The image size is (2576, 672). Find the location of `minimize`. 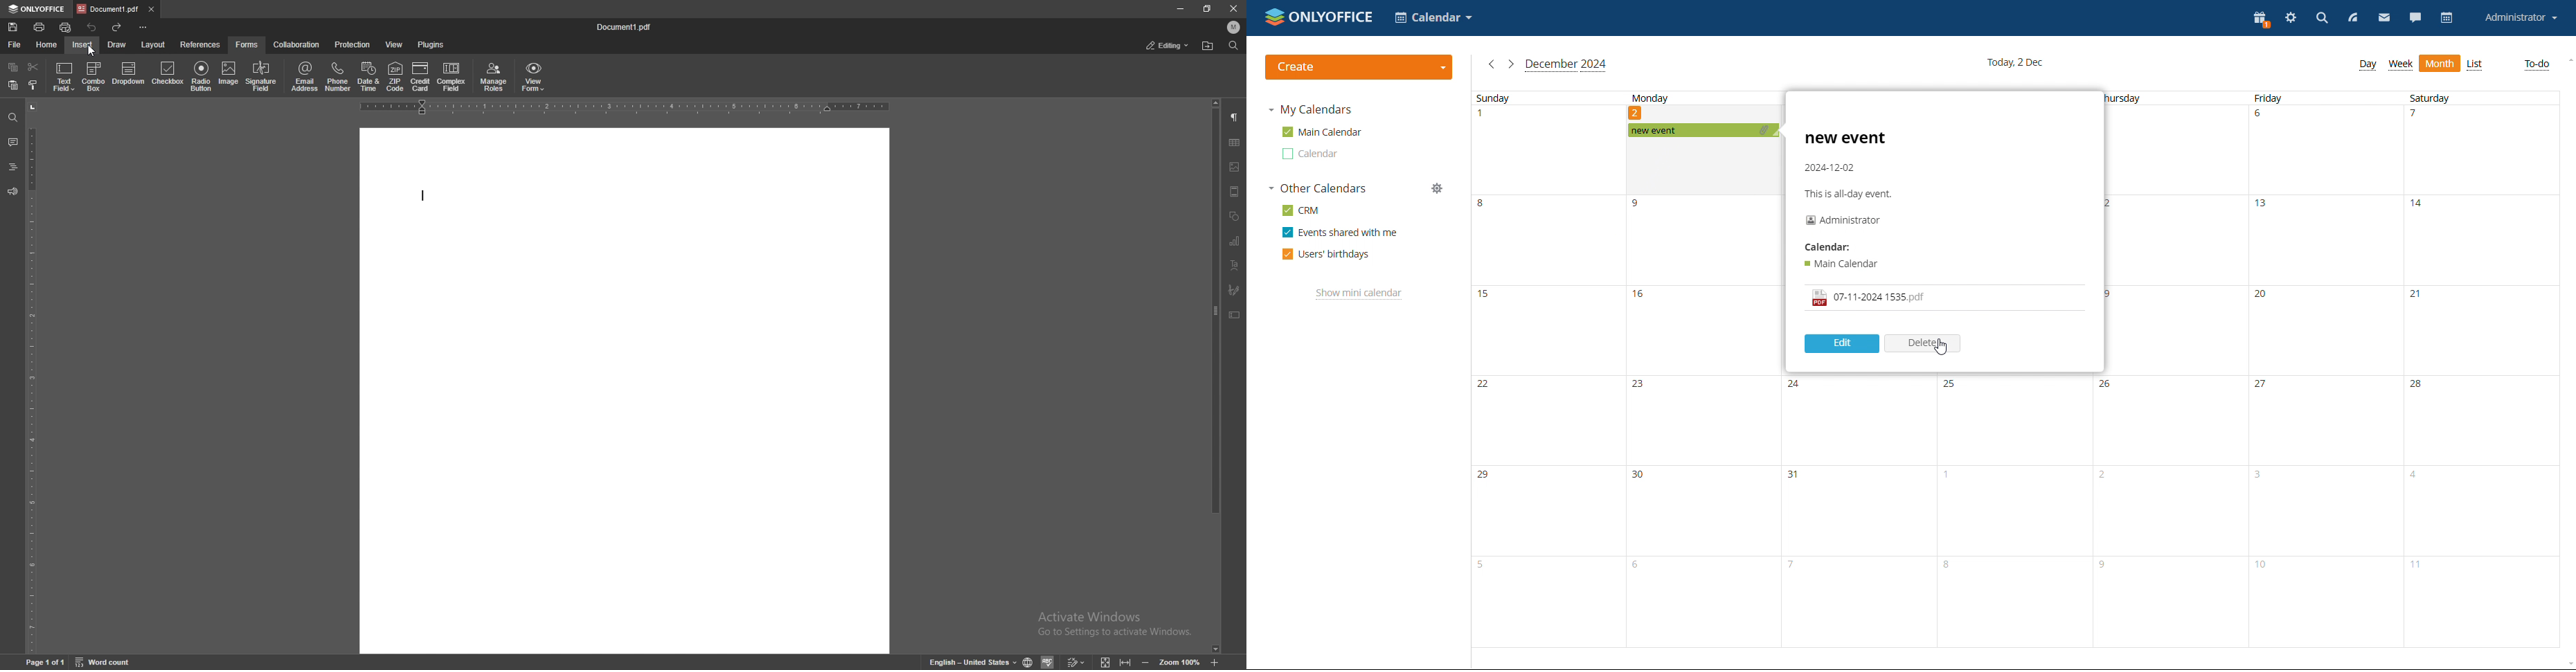

minimize is located at coordinates (1181, 8).